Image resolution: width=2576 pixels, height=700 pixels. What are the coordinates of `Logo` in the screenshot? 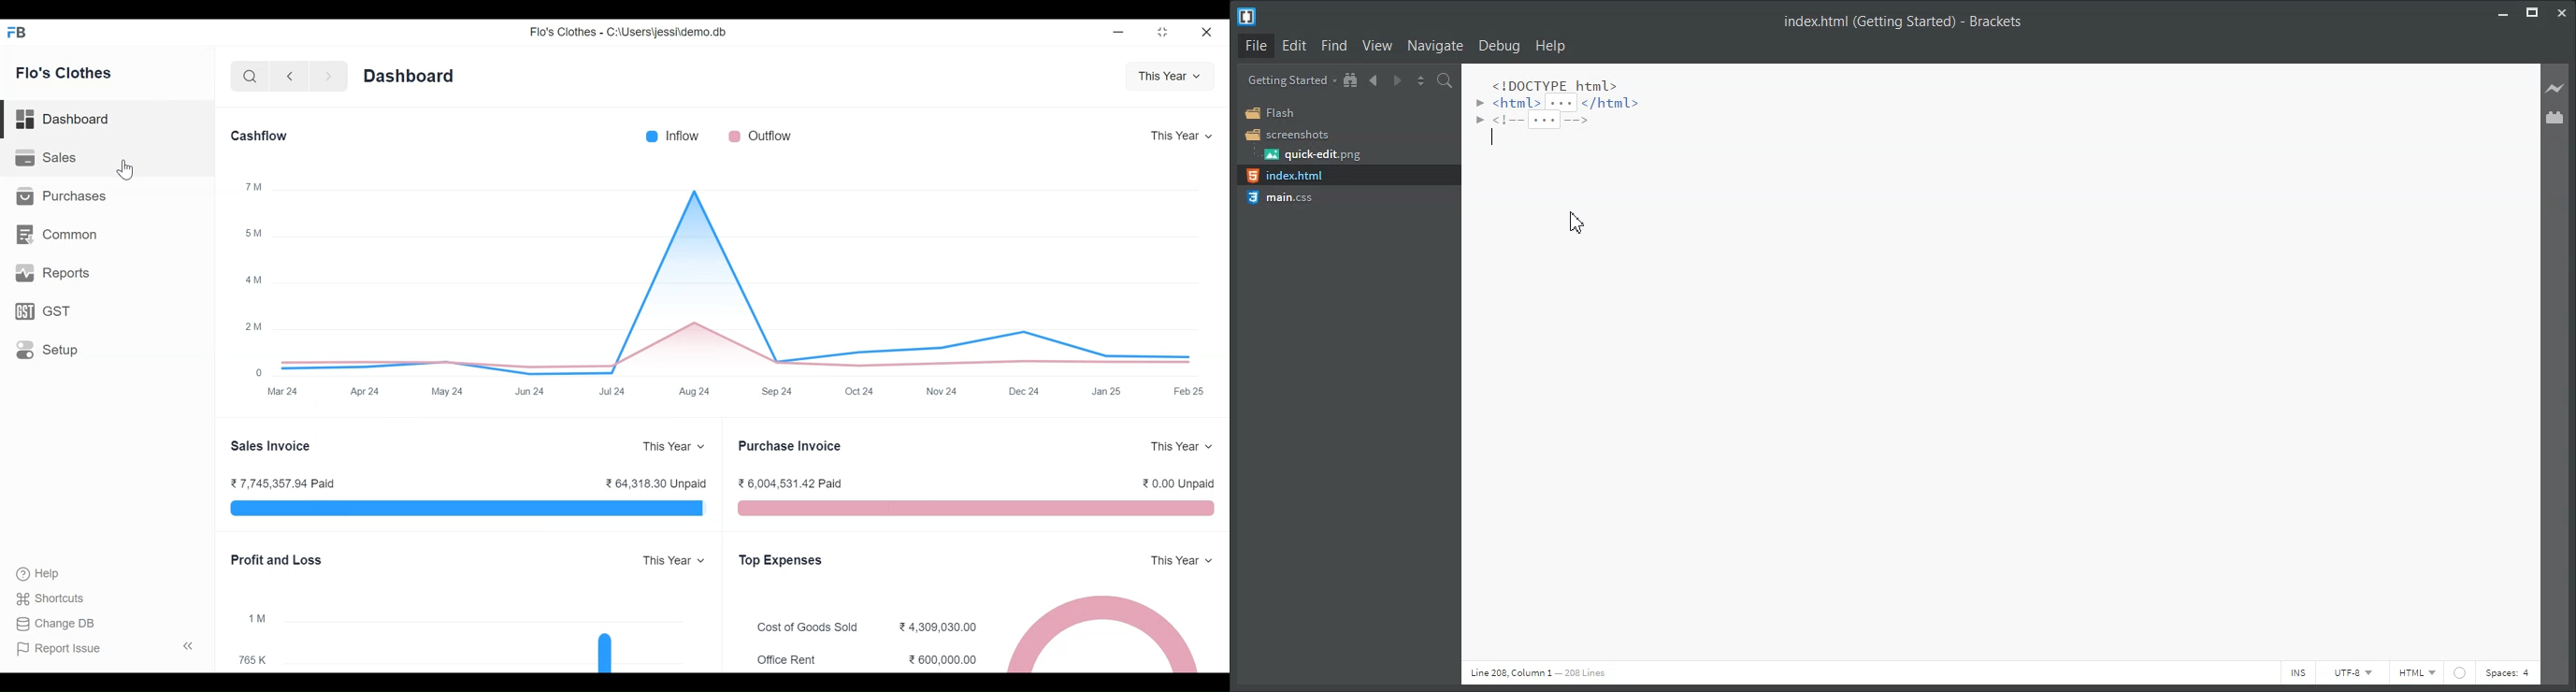 It's located at (1246, 17).